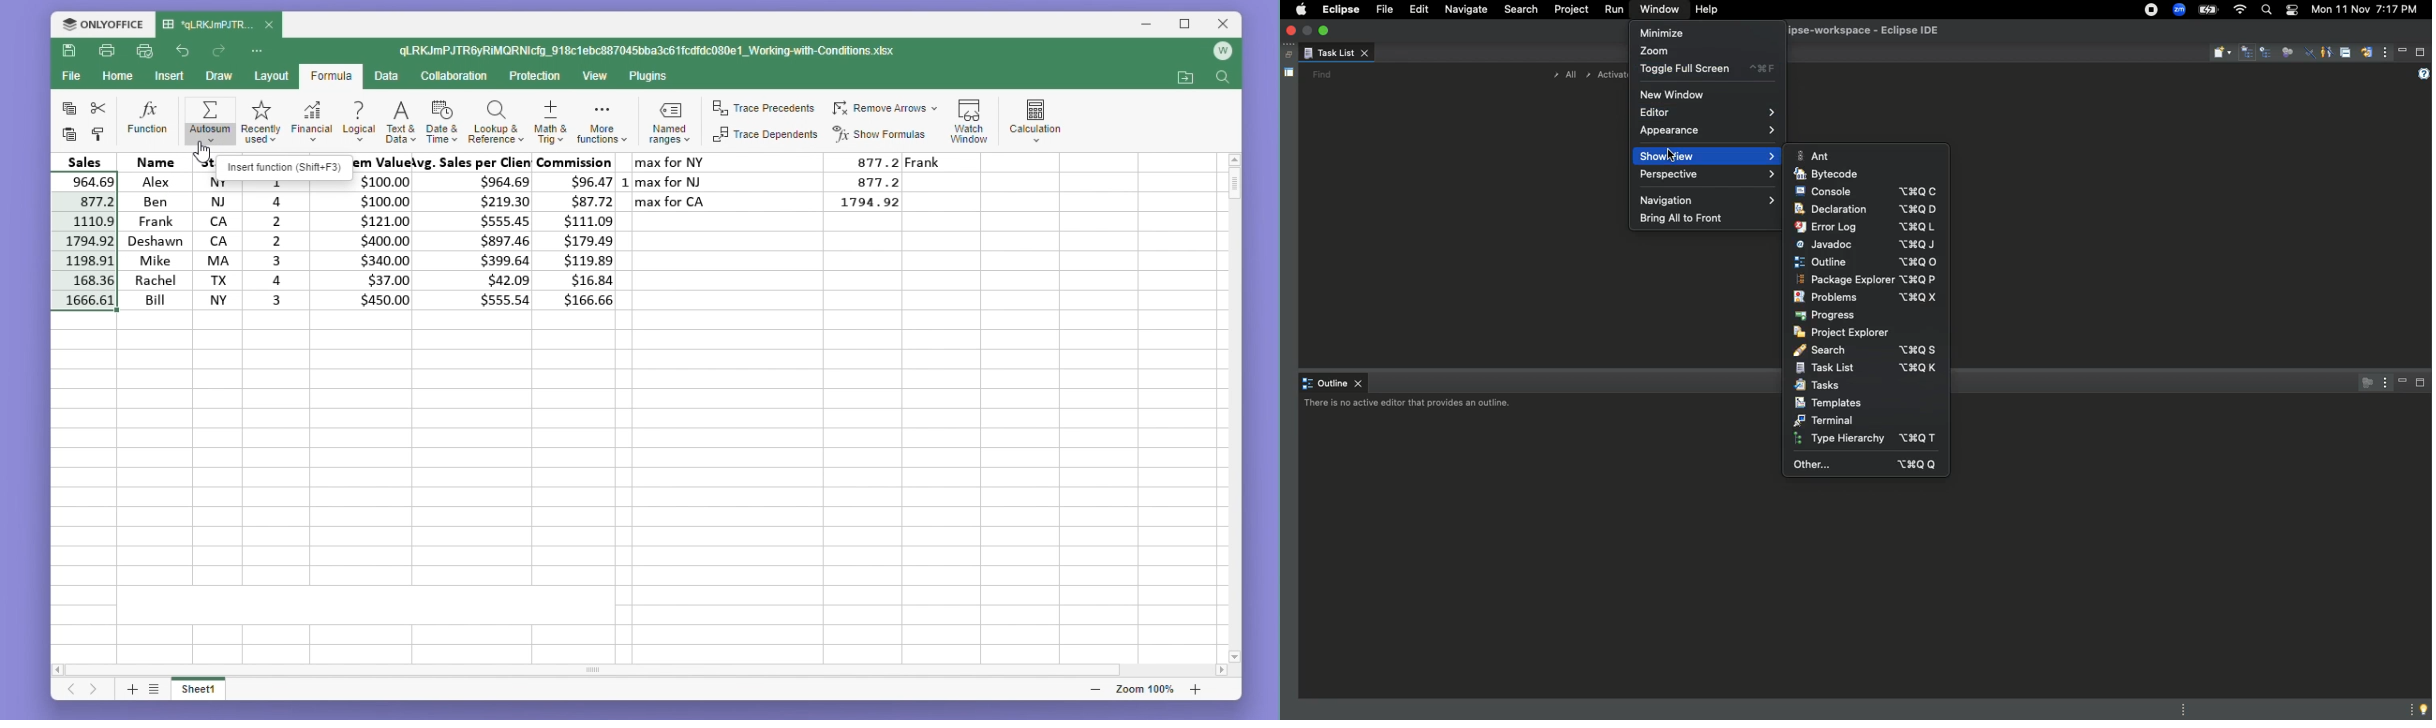  Describe the element at coordinates (628, 481) in the screenshot. I see `Empty cells` at that location.